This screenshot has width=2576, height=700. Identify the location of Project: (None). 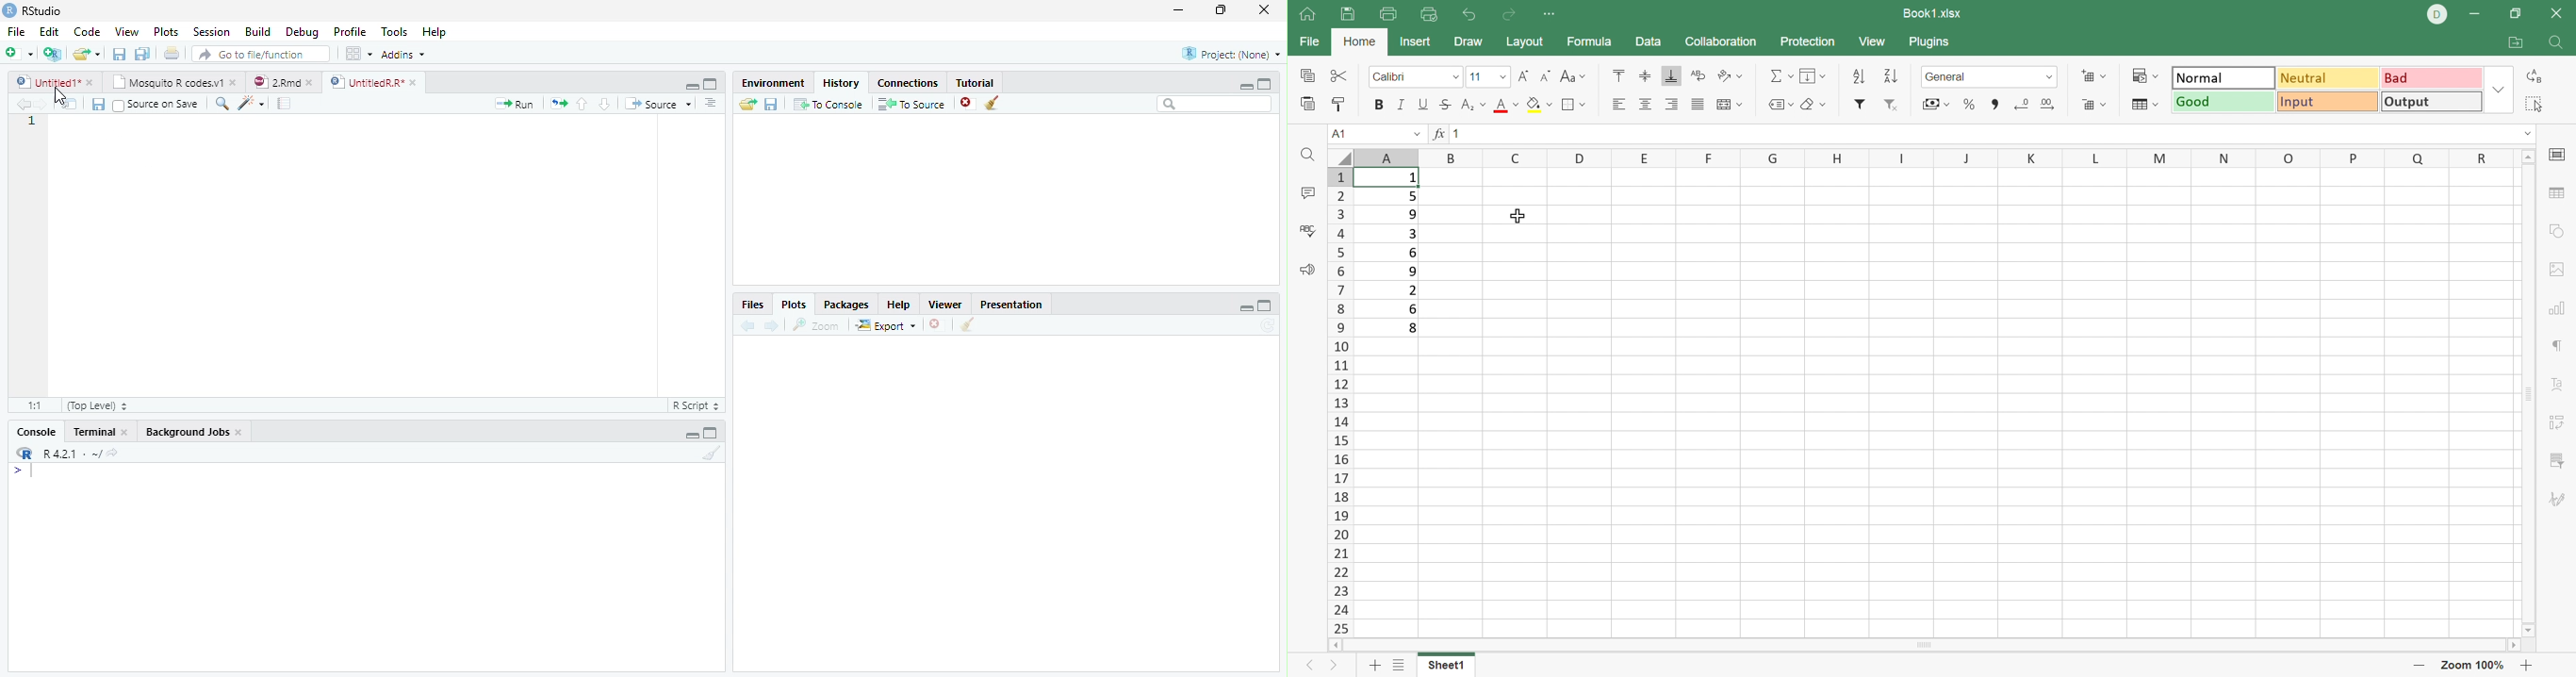
(1231, 54).